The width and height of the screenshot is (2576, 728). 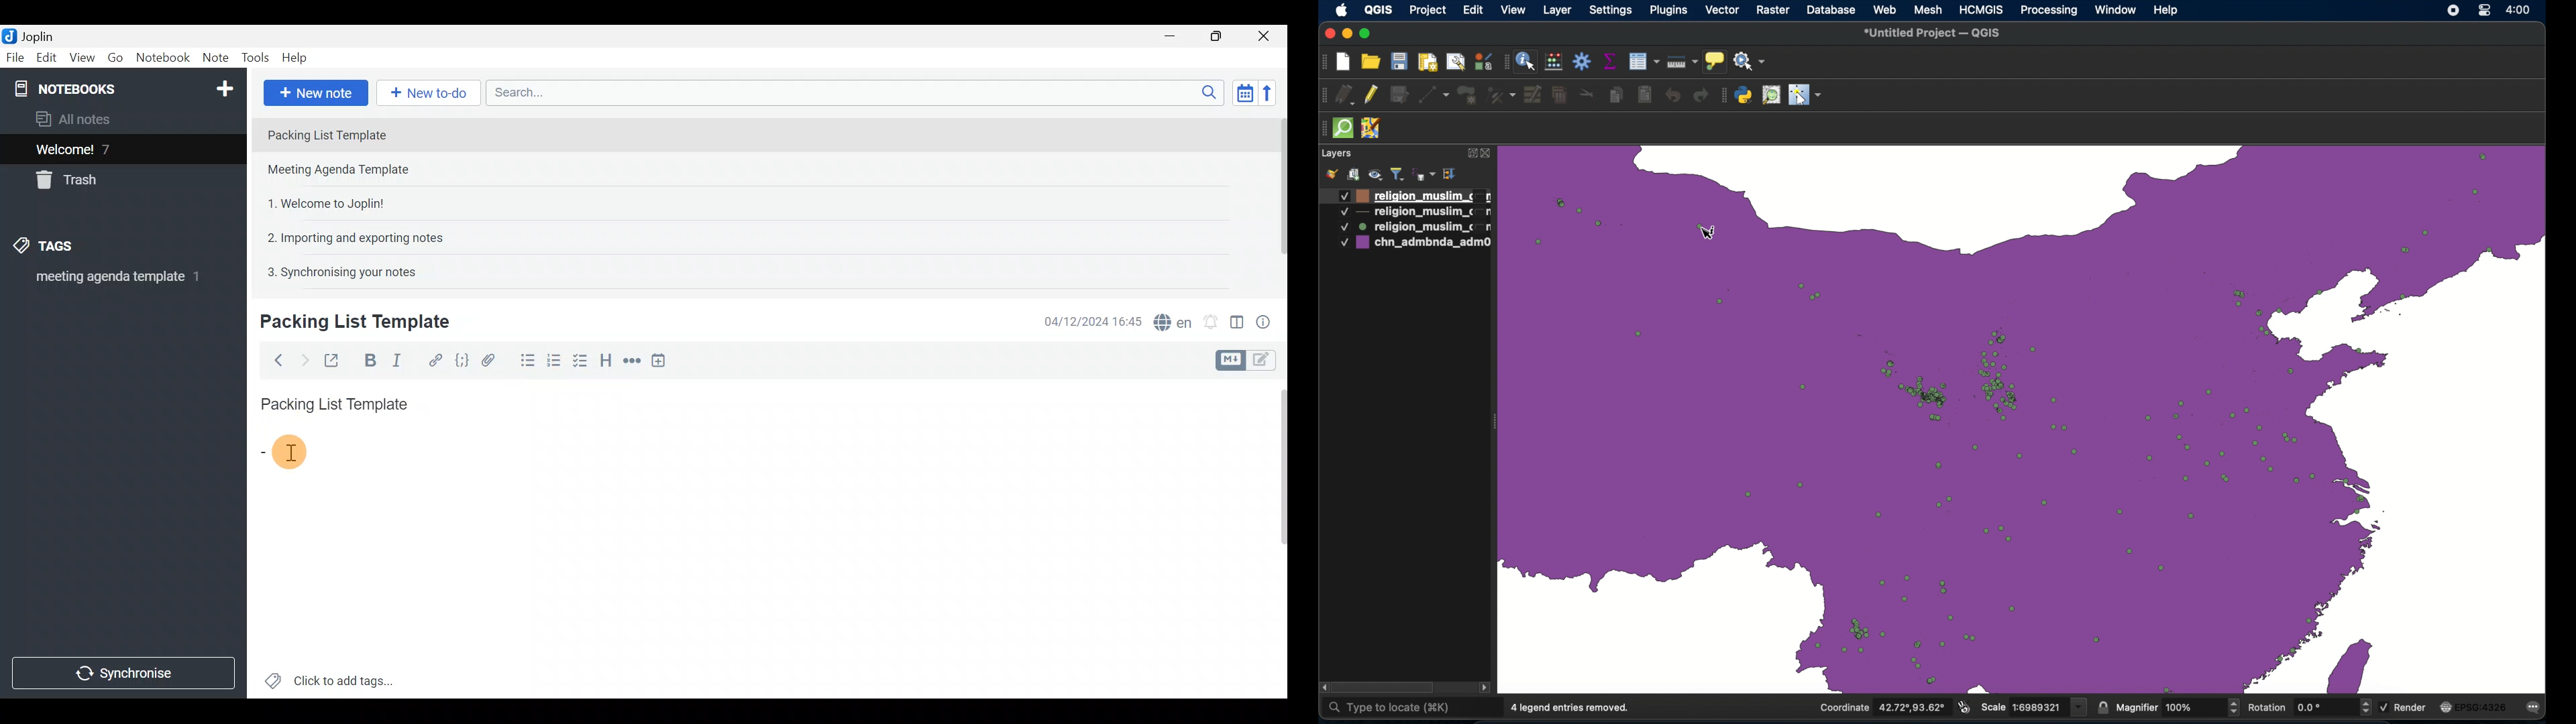 What do you see at coordinates (1684, 62) in the screenshot?
I see `measure line` at bounding box center [1684, 62].